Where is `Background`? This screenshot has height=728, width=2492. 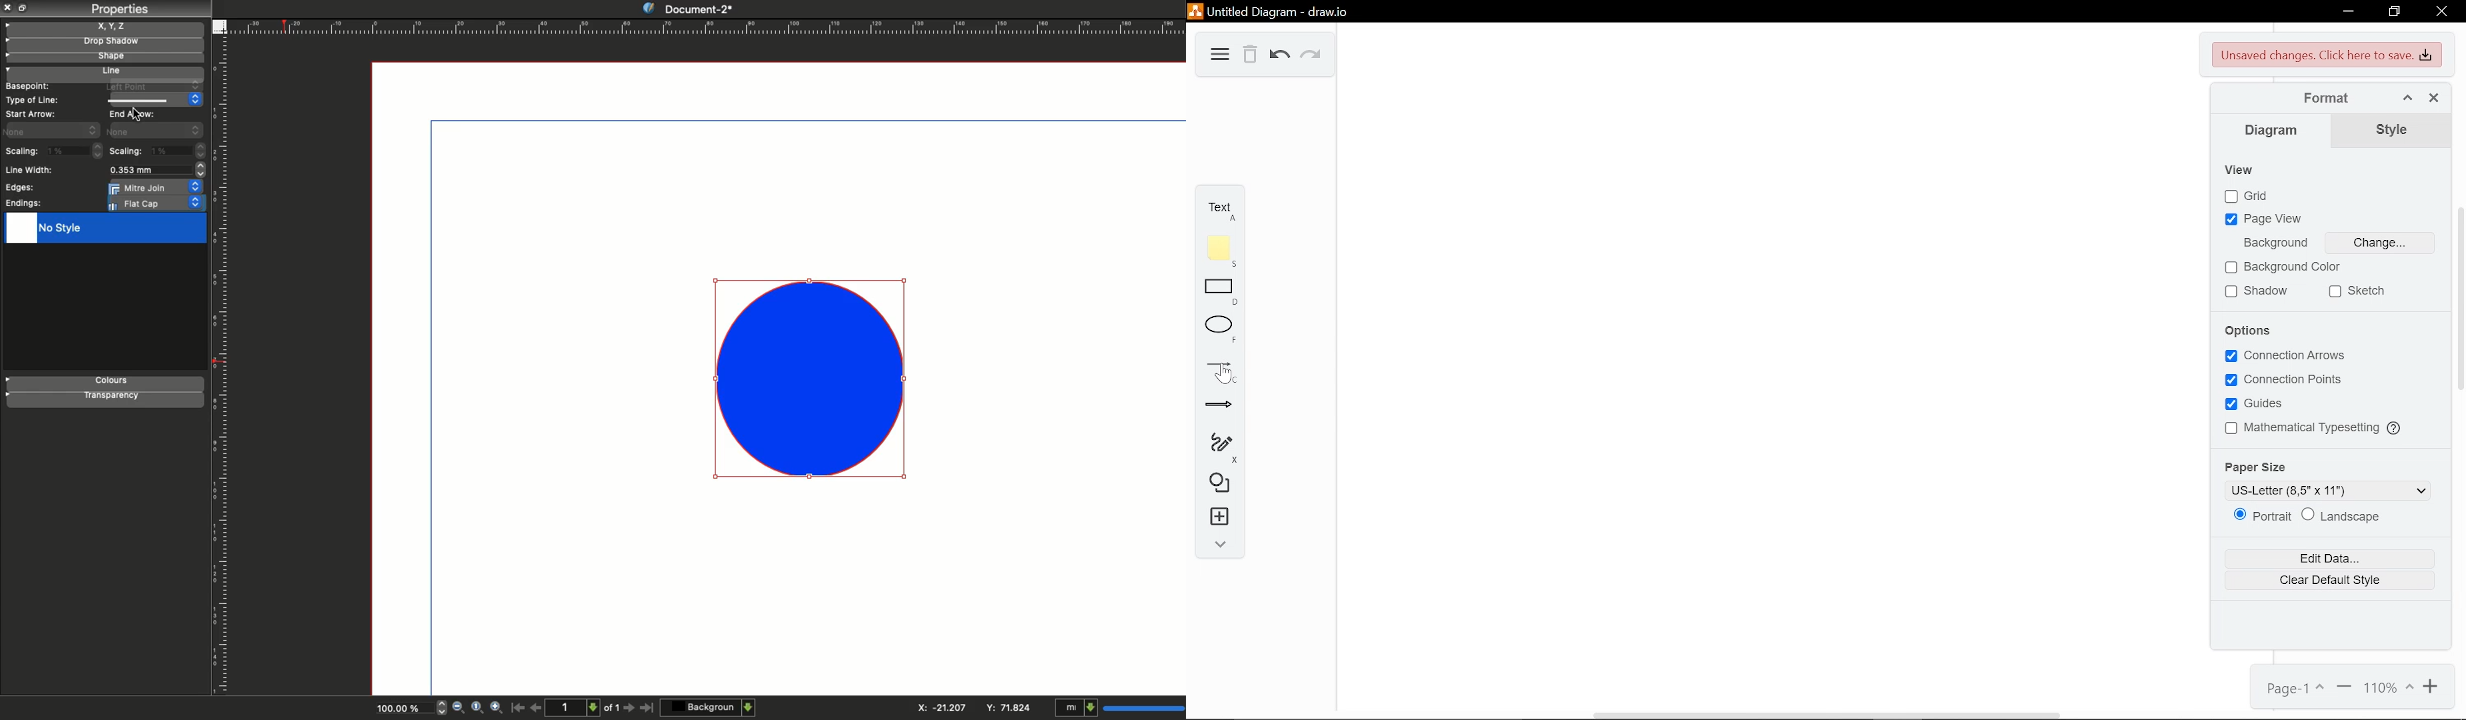 Background is located at coordinates (2272, 243).